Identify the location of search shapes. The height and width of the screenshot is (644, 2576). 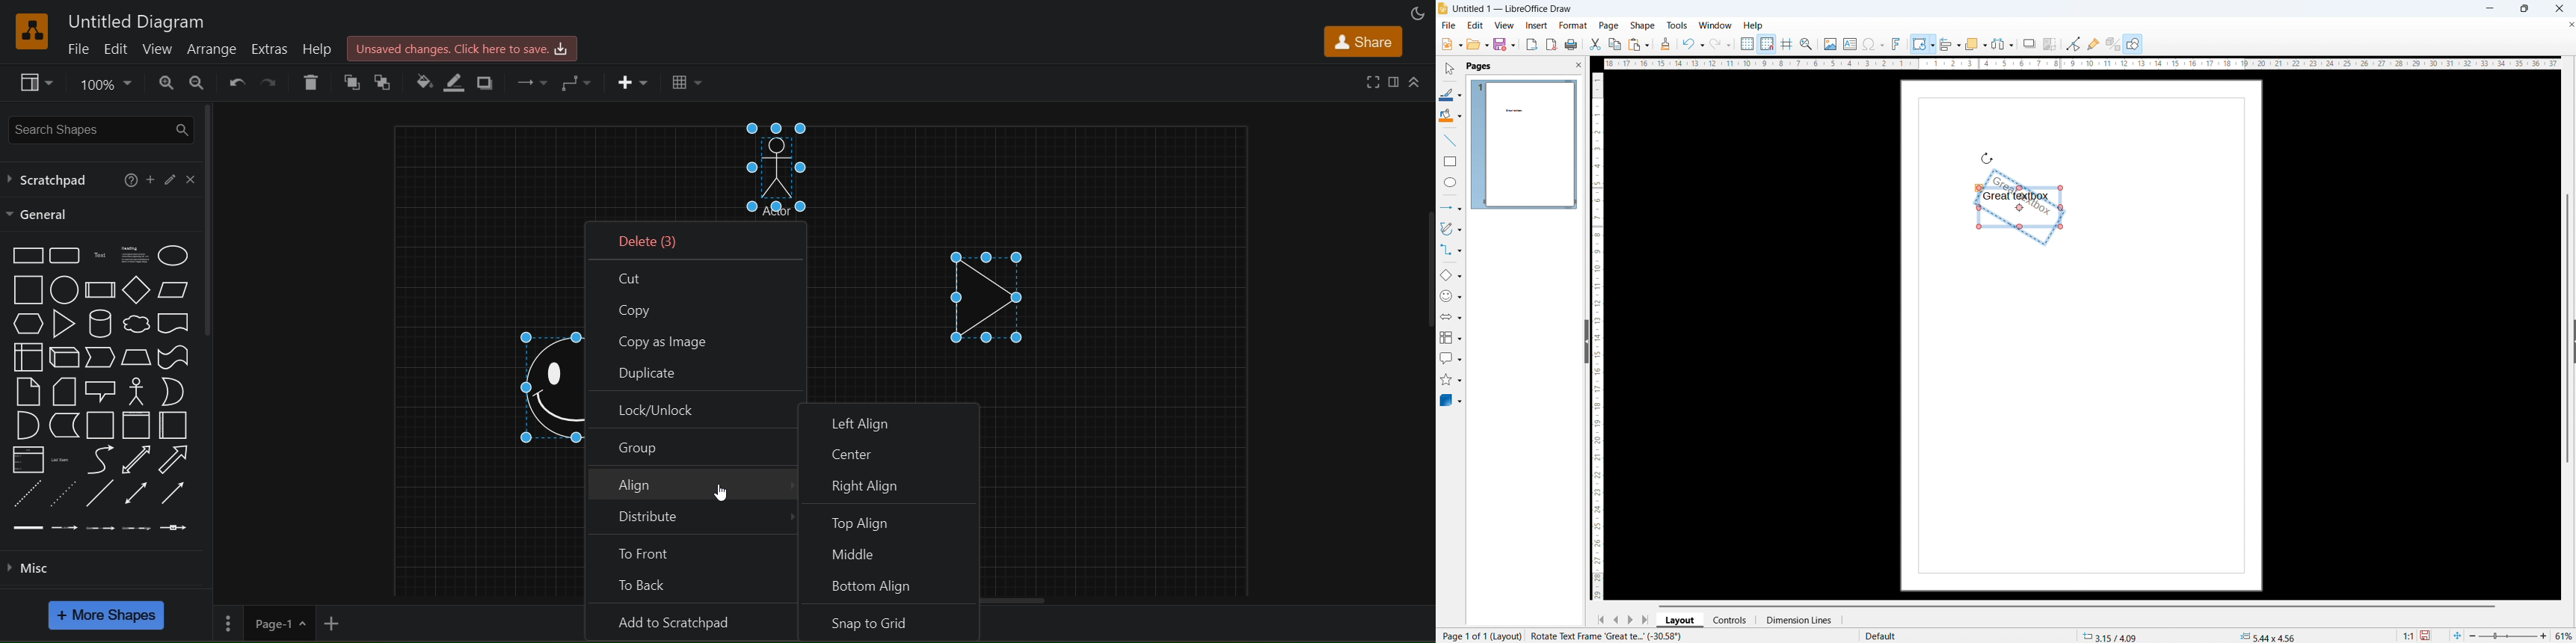
(101, 127).